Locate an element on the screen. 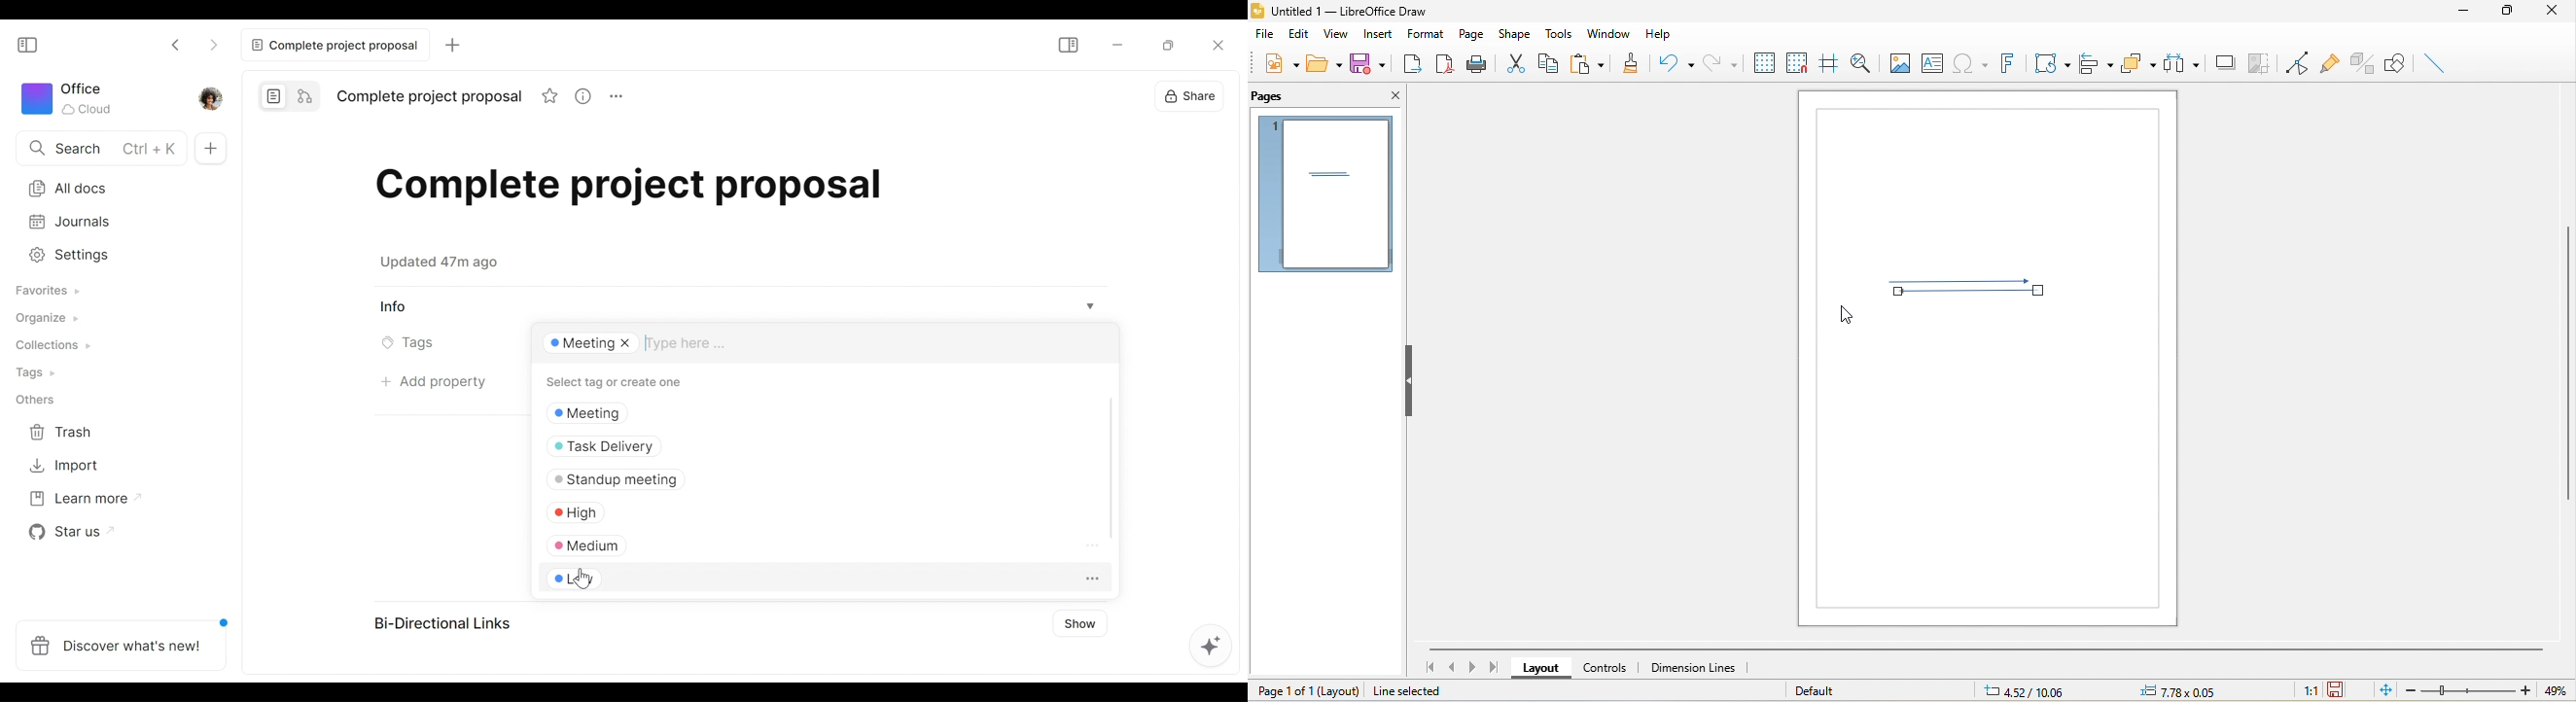 Image resolution: width=2576 pixels, height=728 pixels. transformation is located at coordinates (2050, 64).